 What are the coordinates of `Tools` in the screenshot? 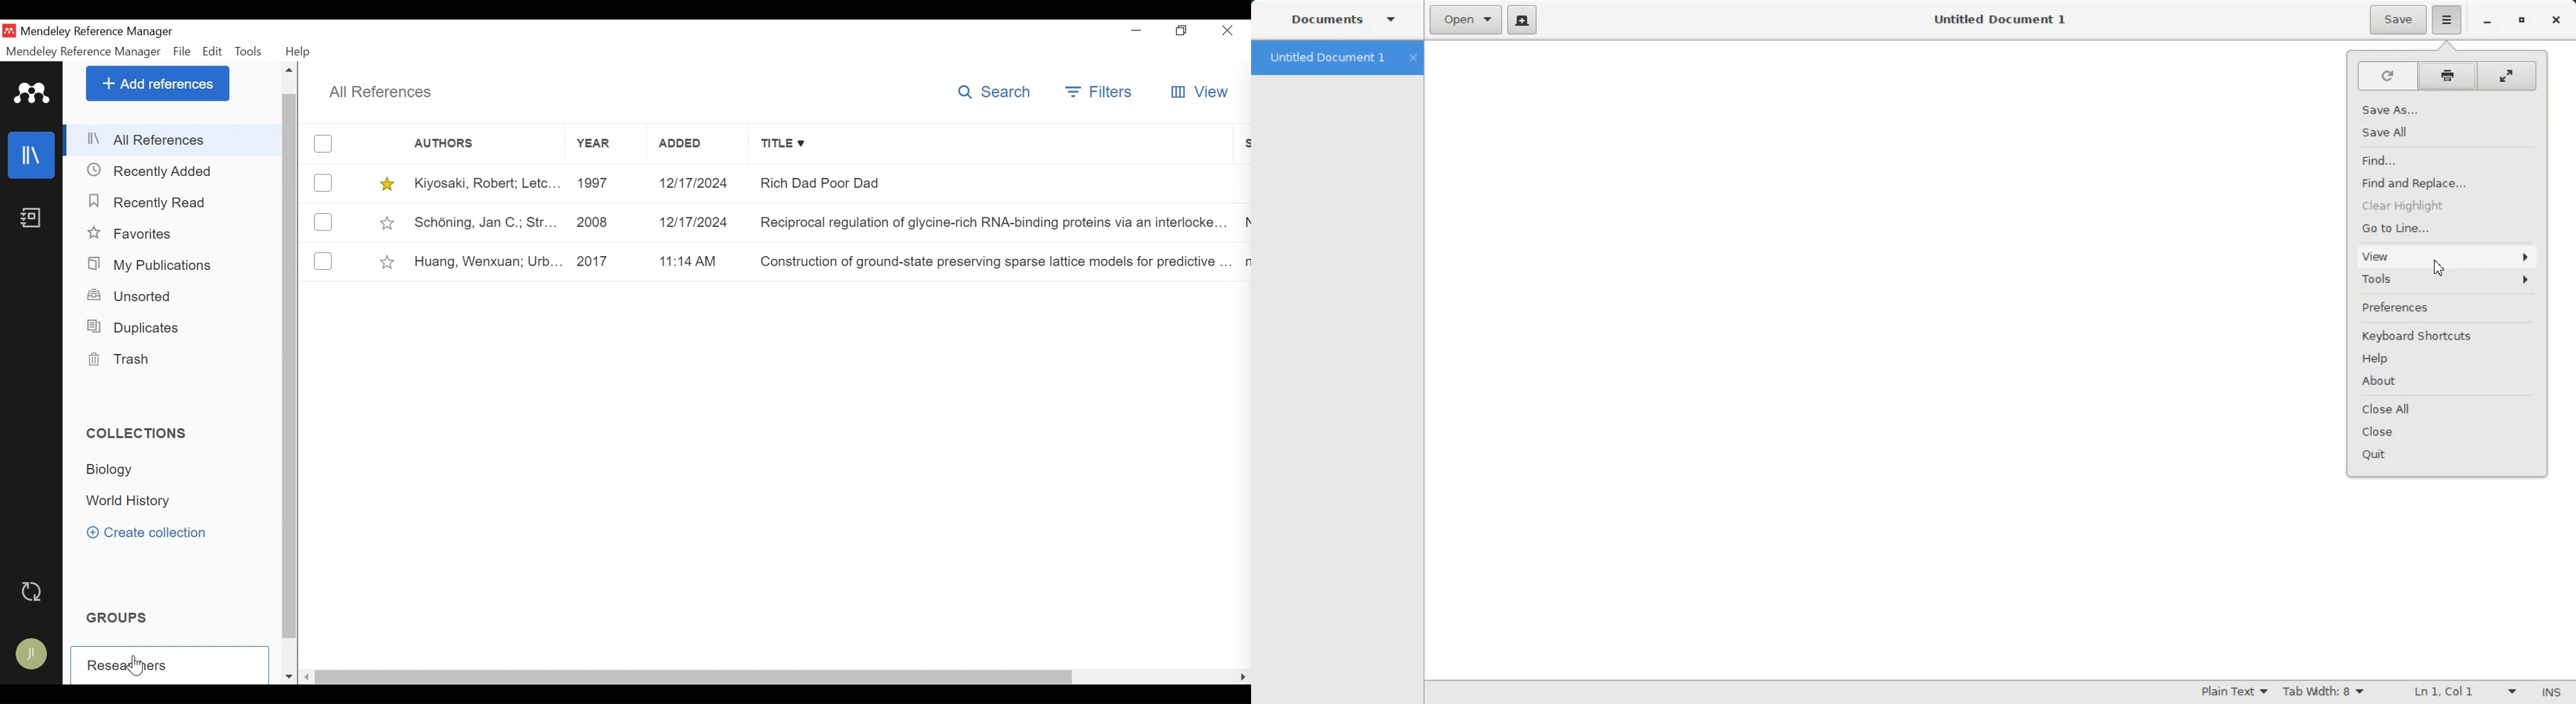 It's located at (250, 51).